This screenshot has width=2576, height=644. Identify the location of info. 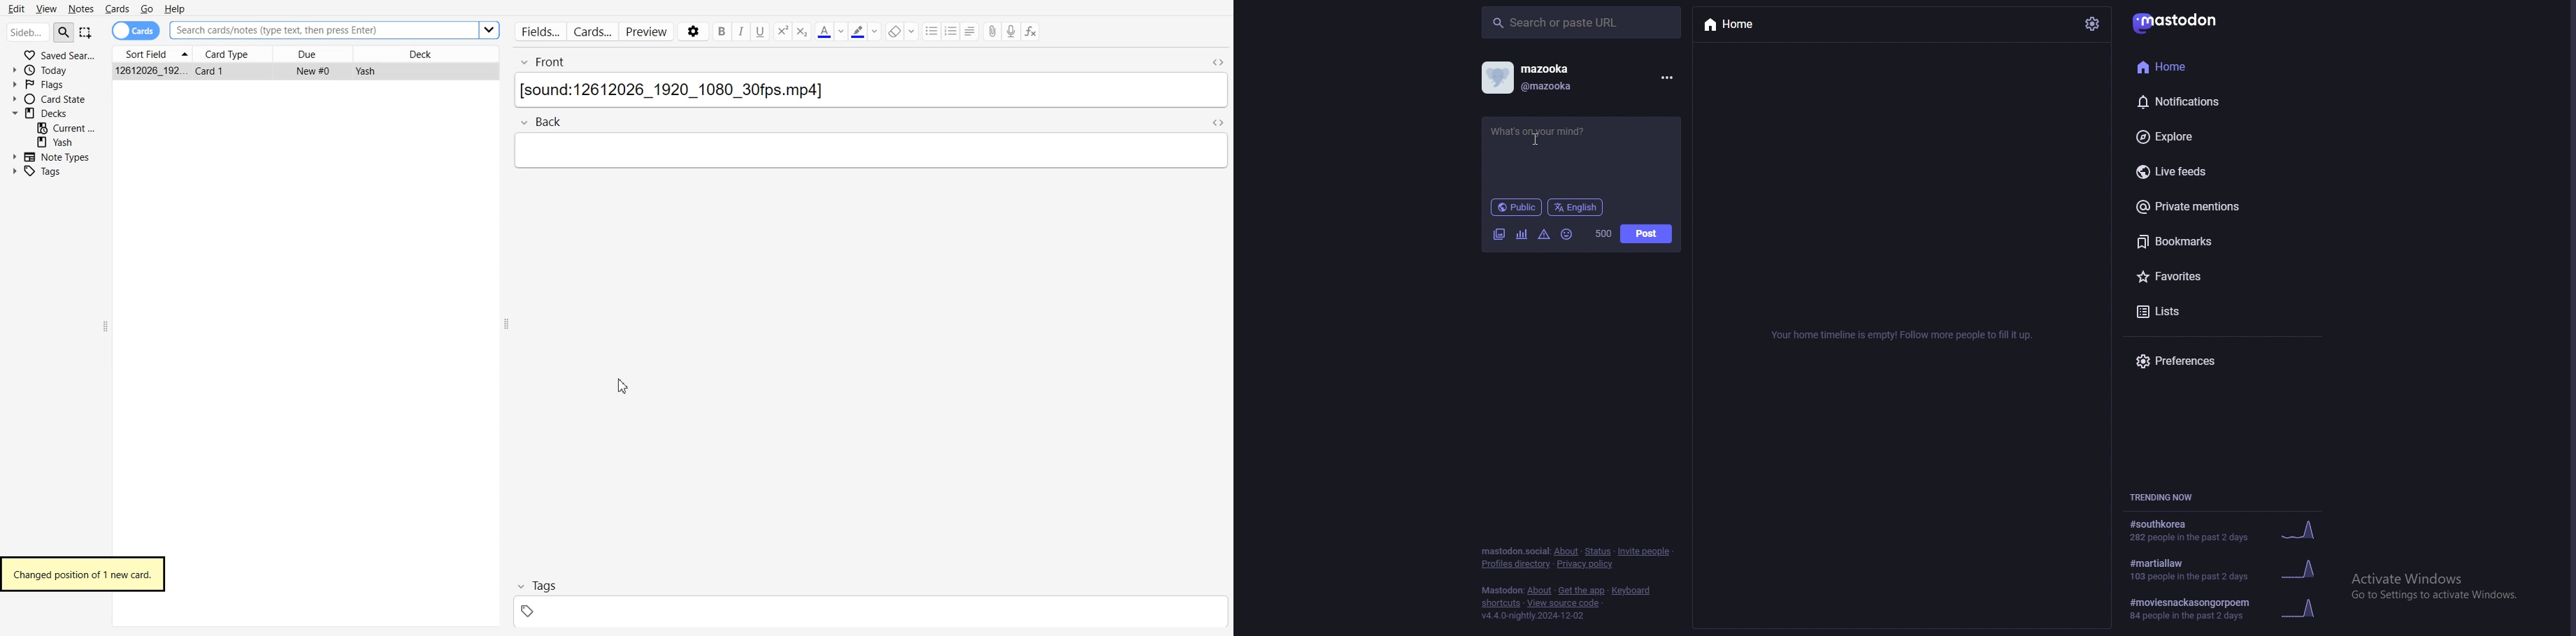
(1906, 335).